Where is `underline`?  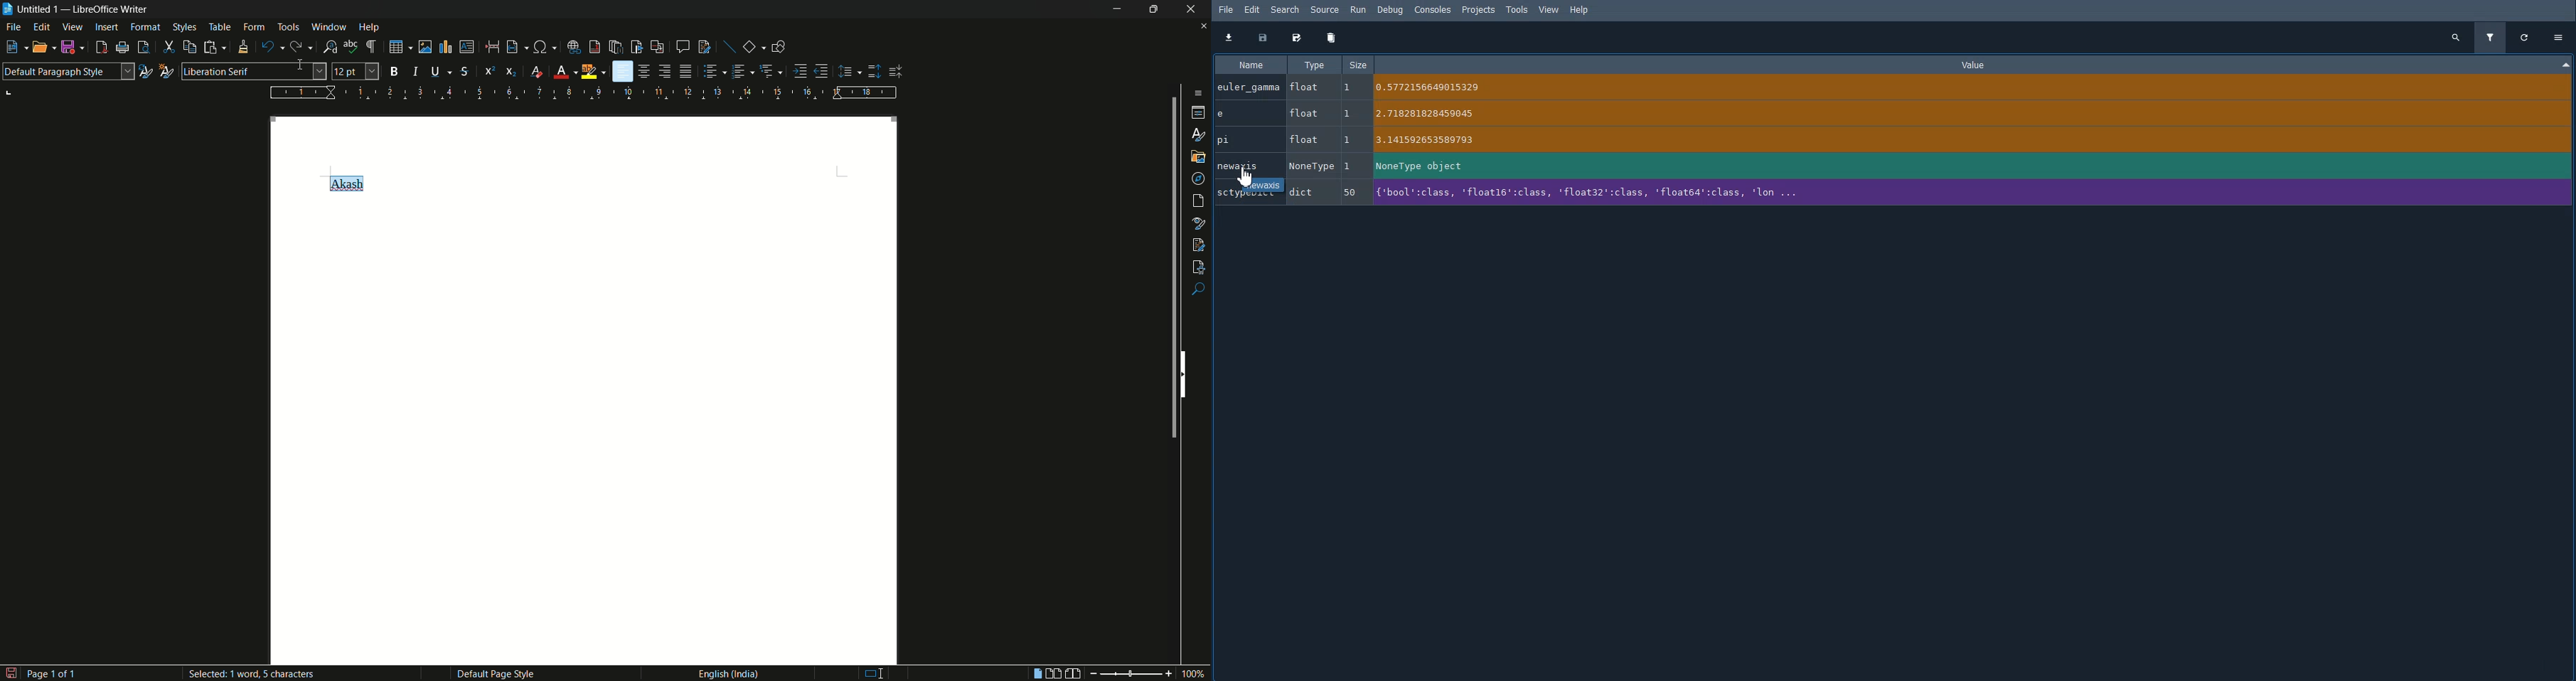 underline is located at coordinates (435, 71).